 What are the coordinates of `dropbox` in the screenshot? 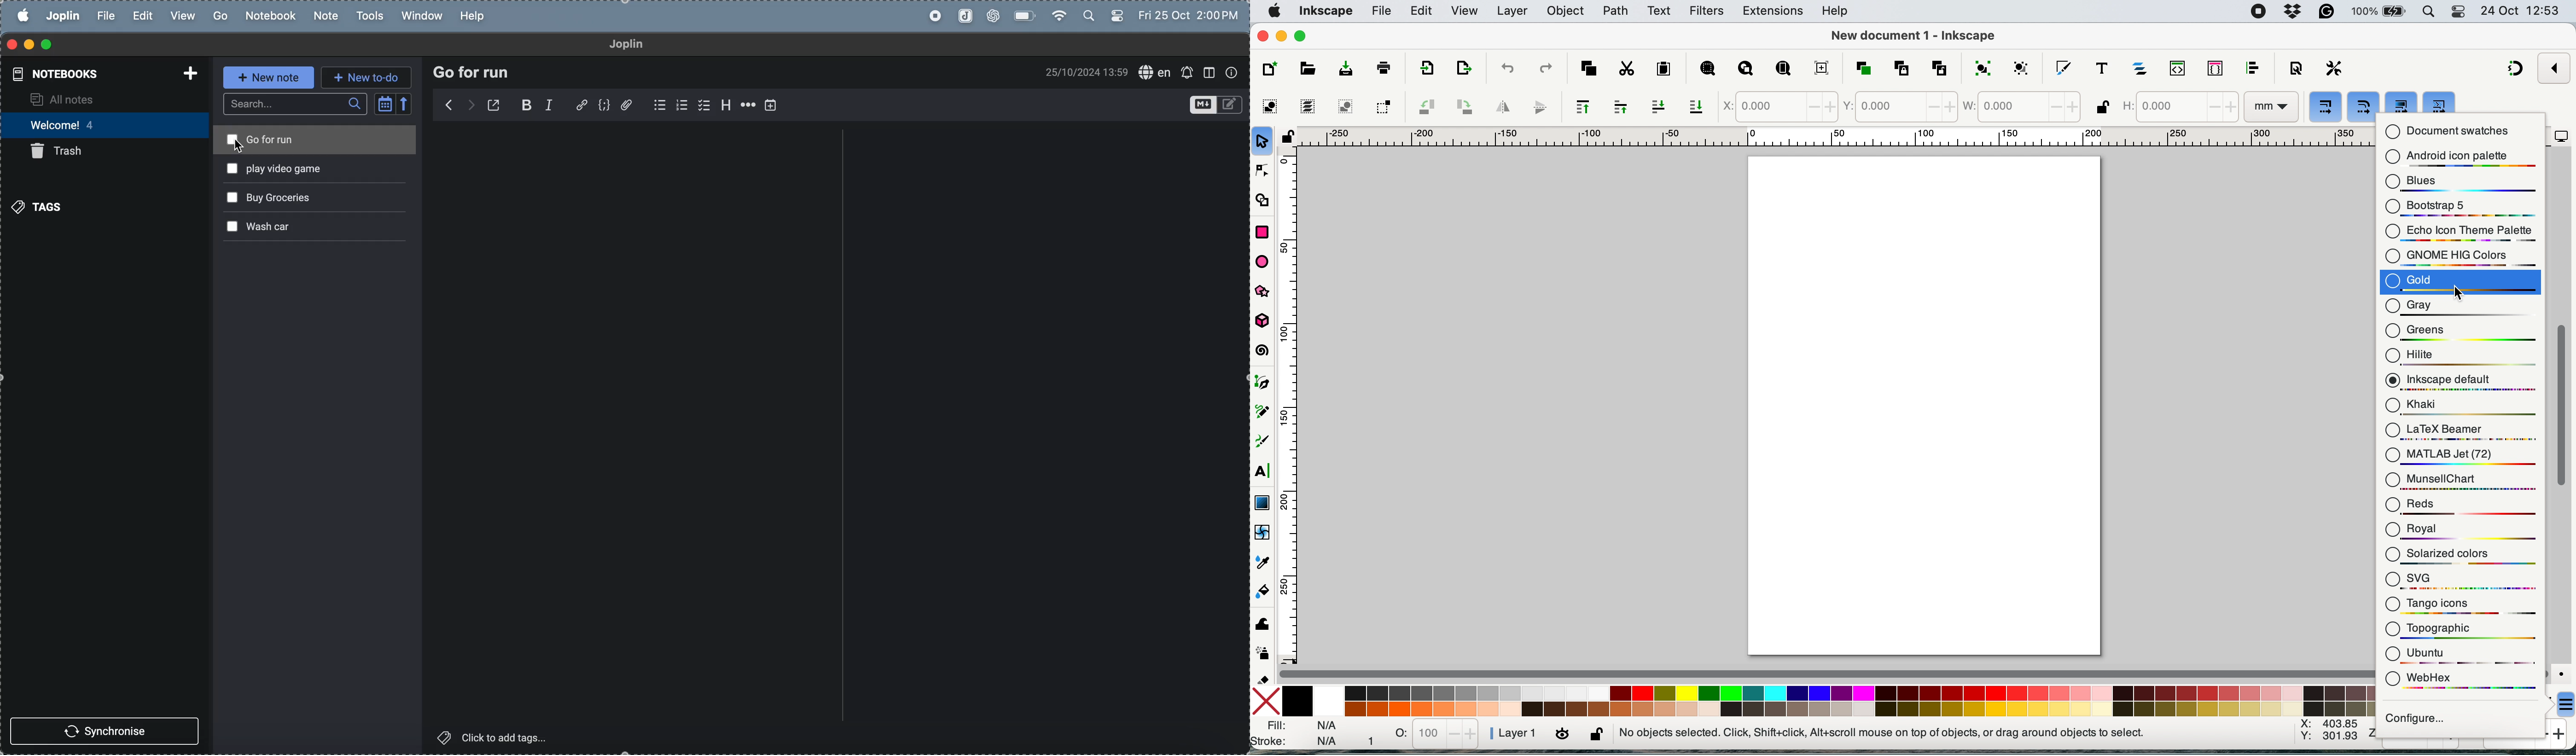 It's located at (2296, 10).